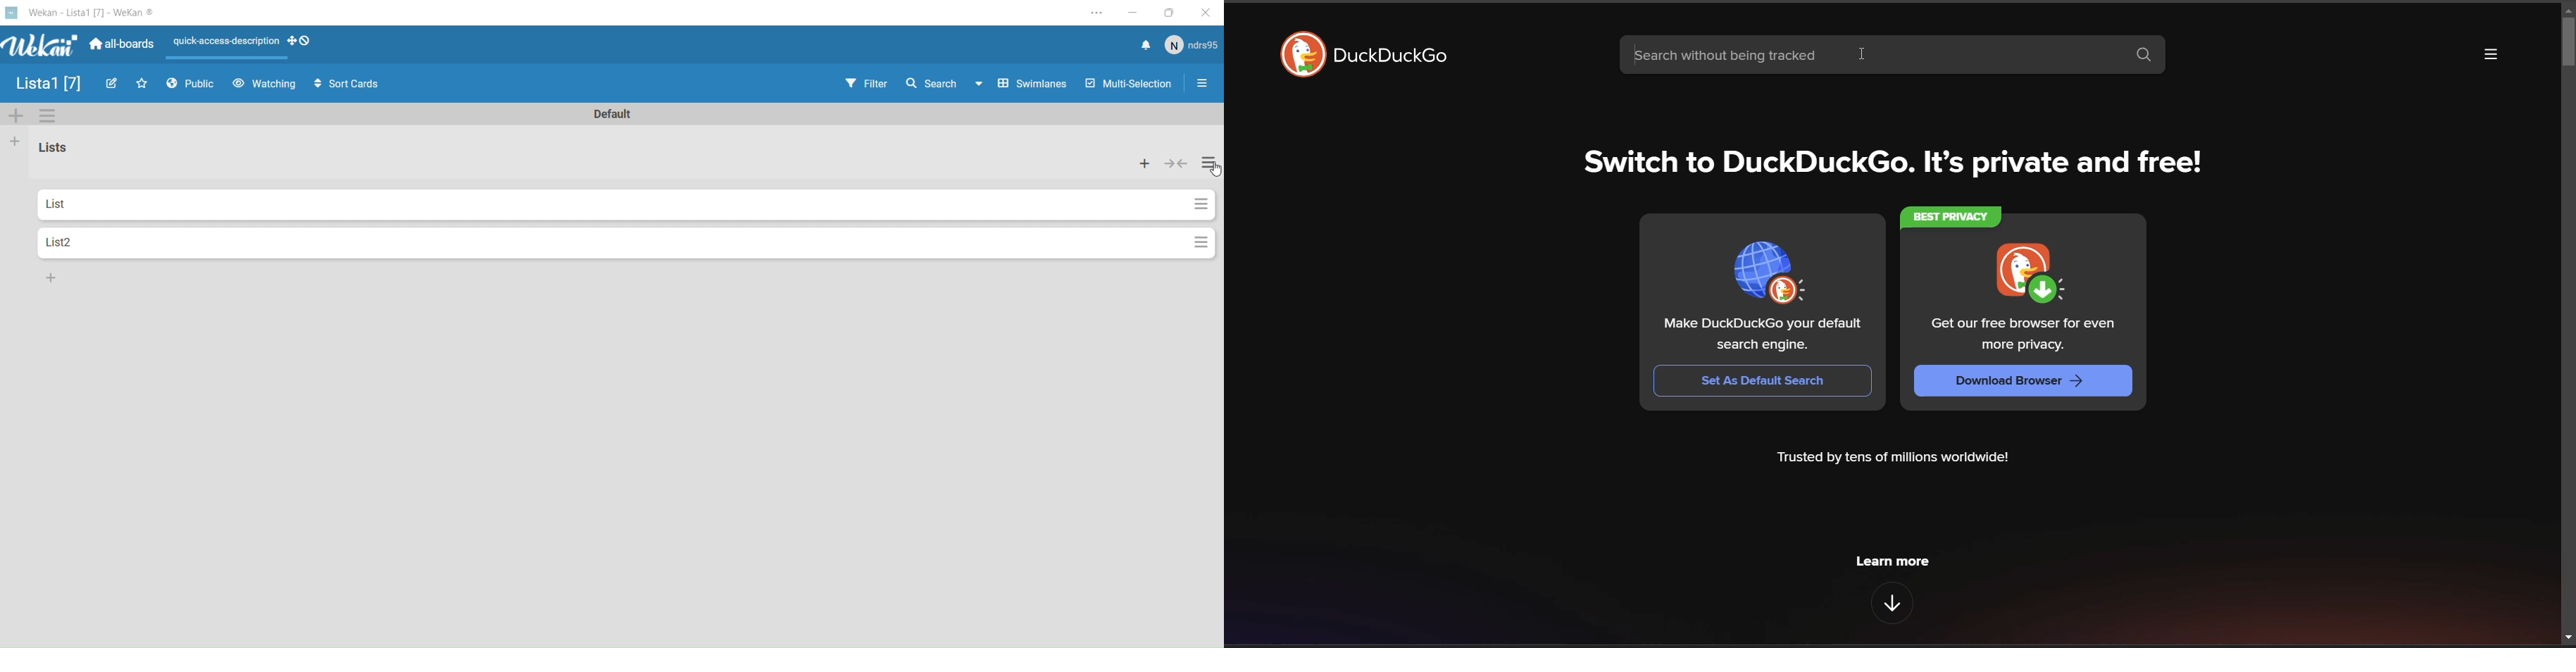 This screenshot has width=2576, height=672. What do you see at coordinates (59, 147) in the screenshot?
I see `List` at bounding box center [59, 147].